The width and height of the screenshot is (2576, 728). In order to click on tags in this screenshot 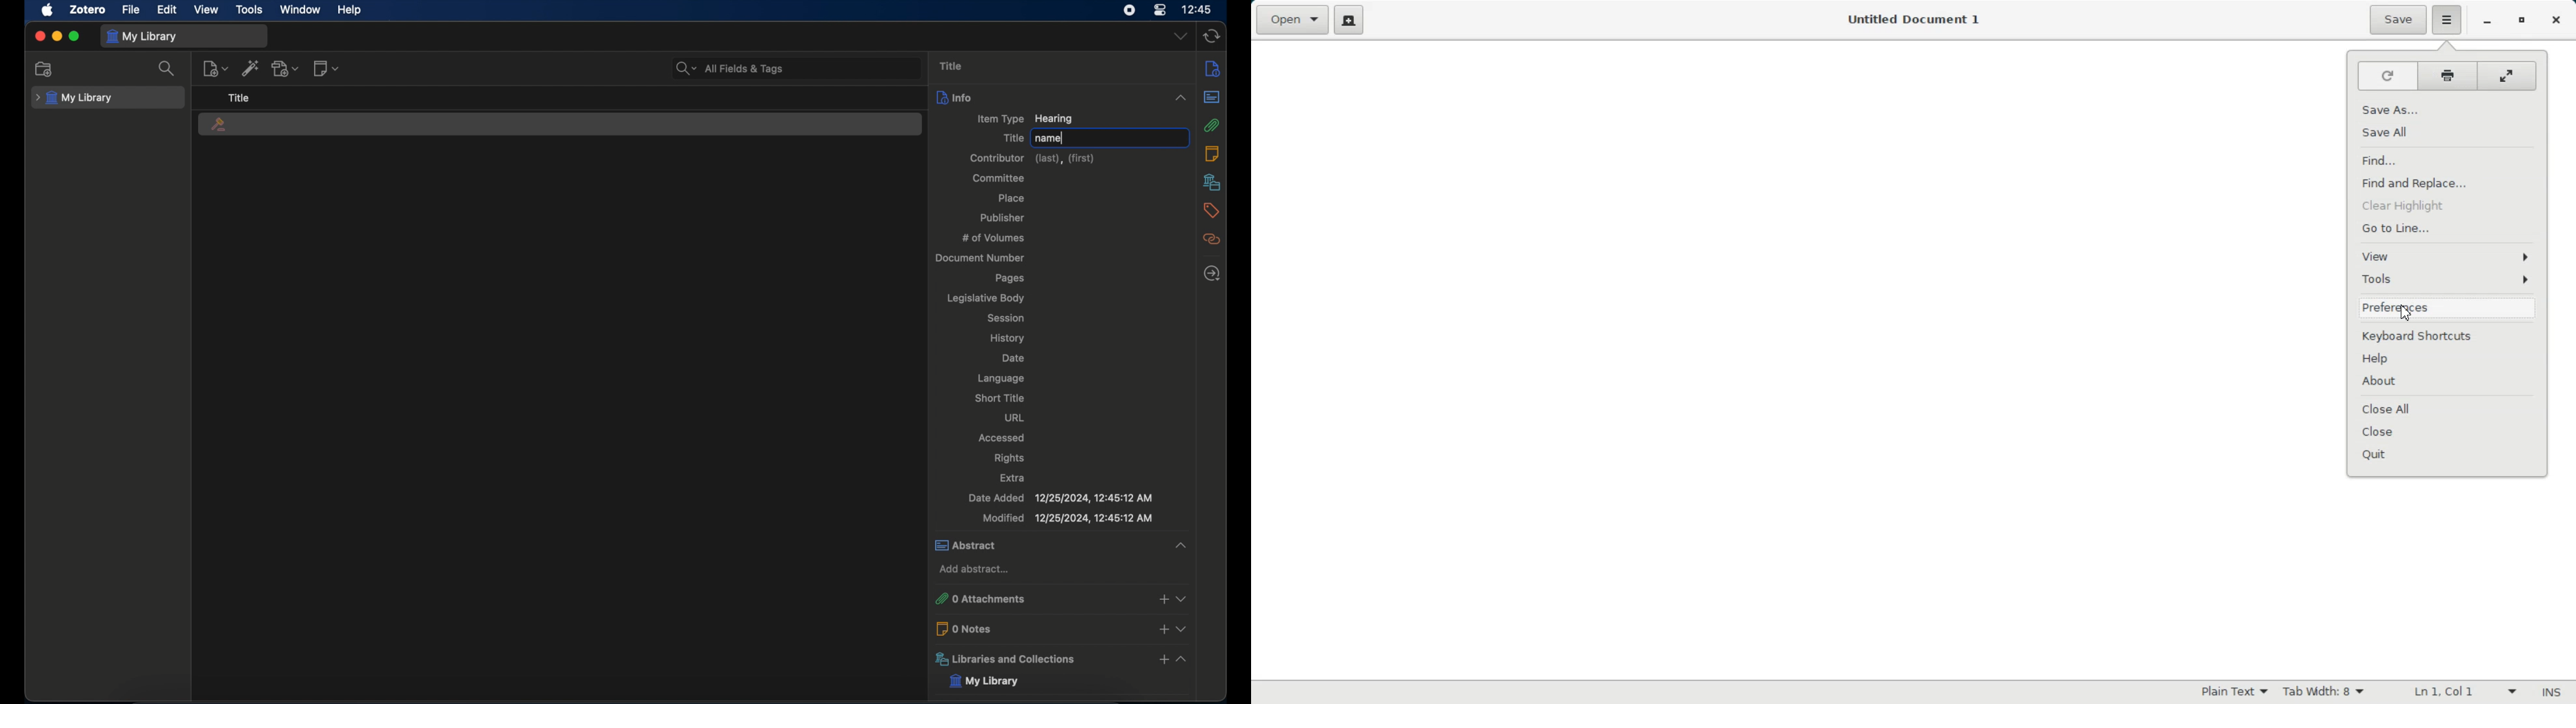, I will do `click(1212, 211)`.